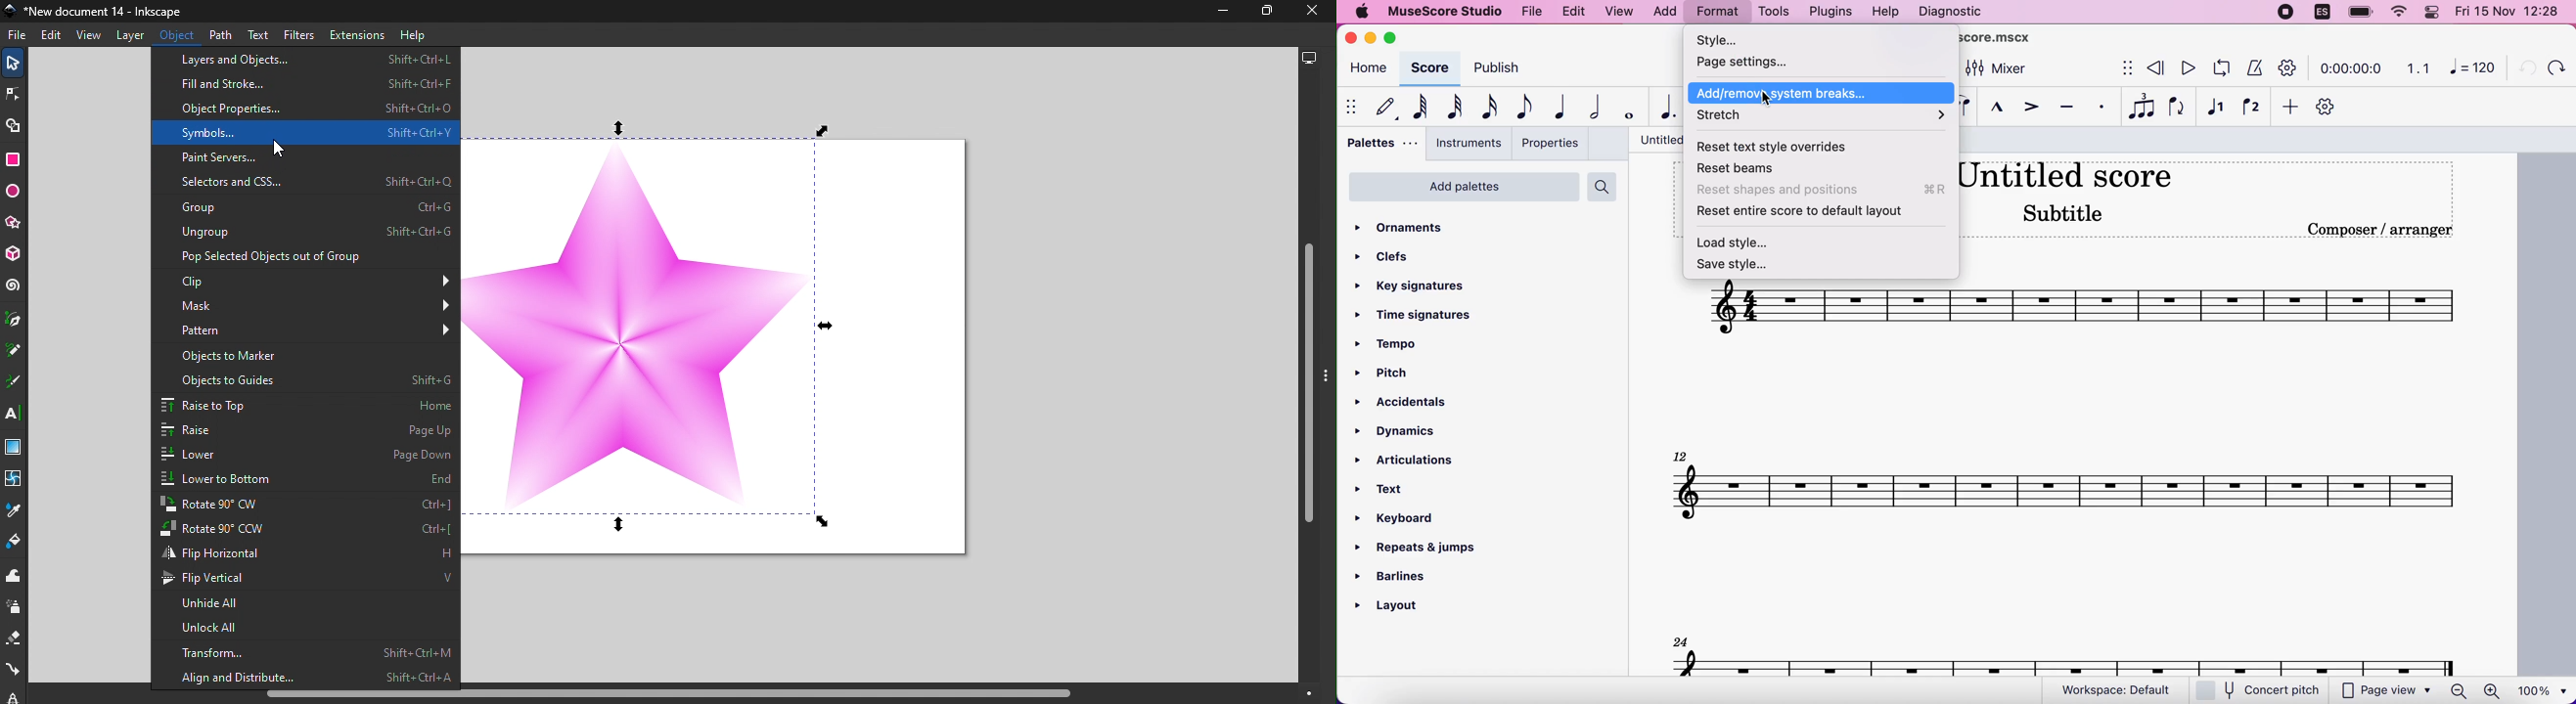 The image size is (2576, 728). What do you see at coordinates (2066, 662) in the screenshot?
I see `score` at bounding box center [2066, 662].